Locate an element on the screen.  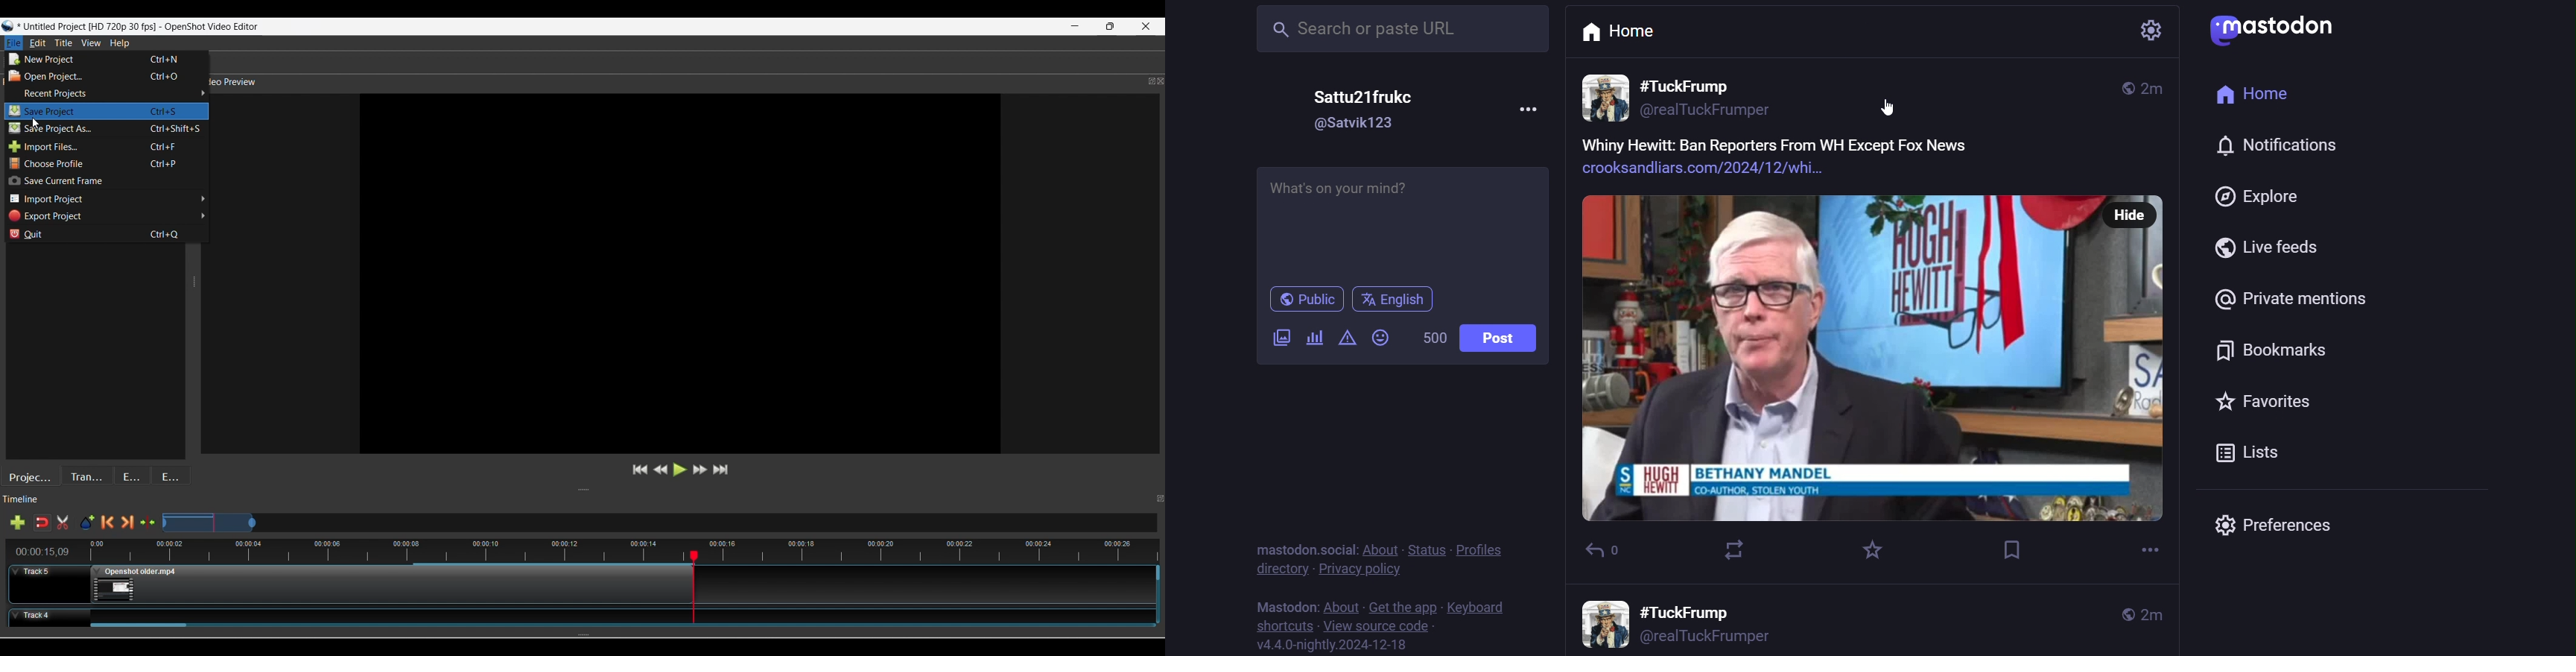
word limit is located at coordinates (1435, 338).